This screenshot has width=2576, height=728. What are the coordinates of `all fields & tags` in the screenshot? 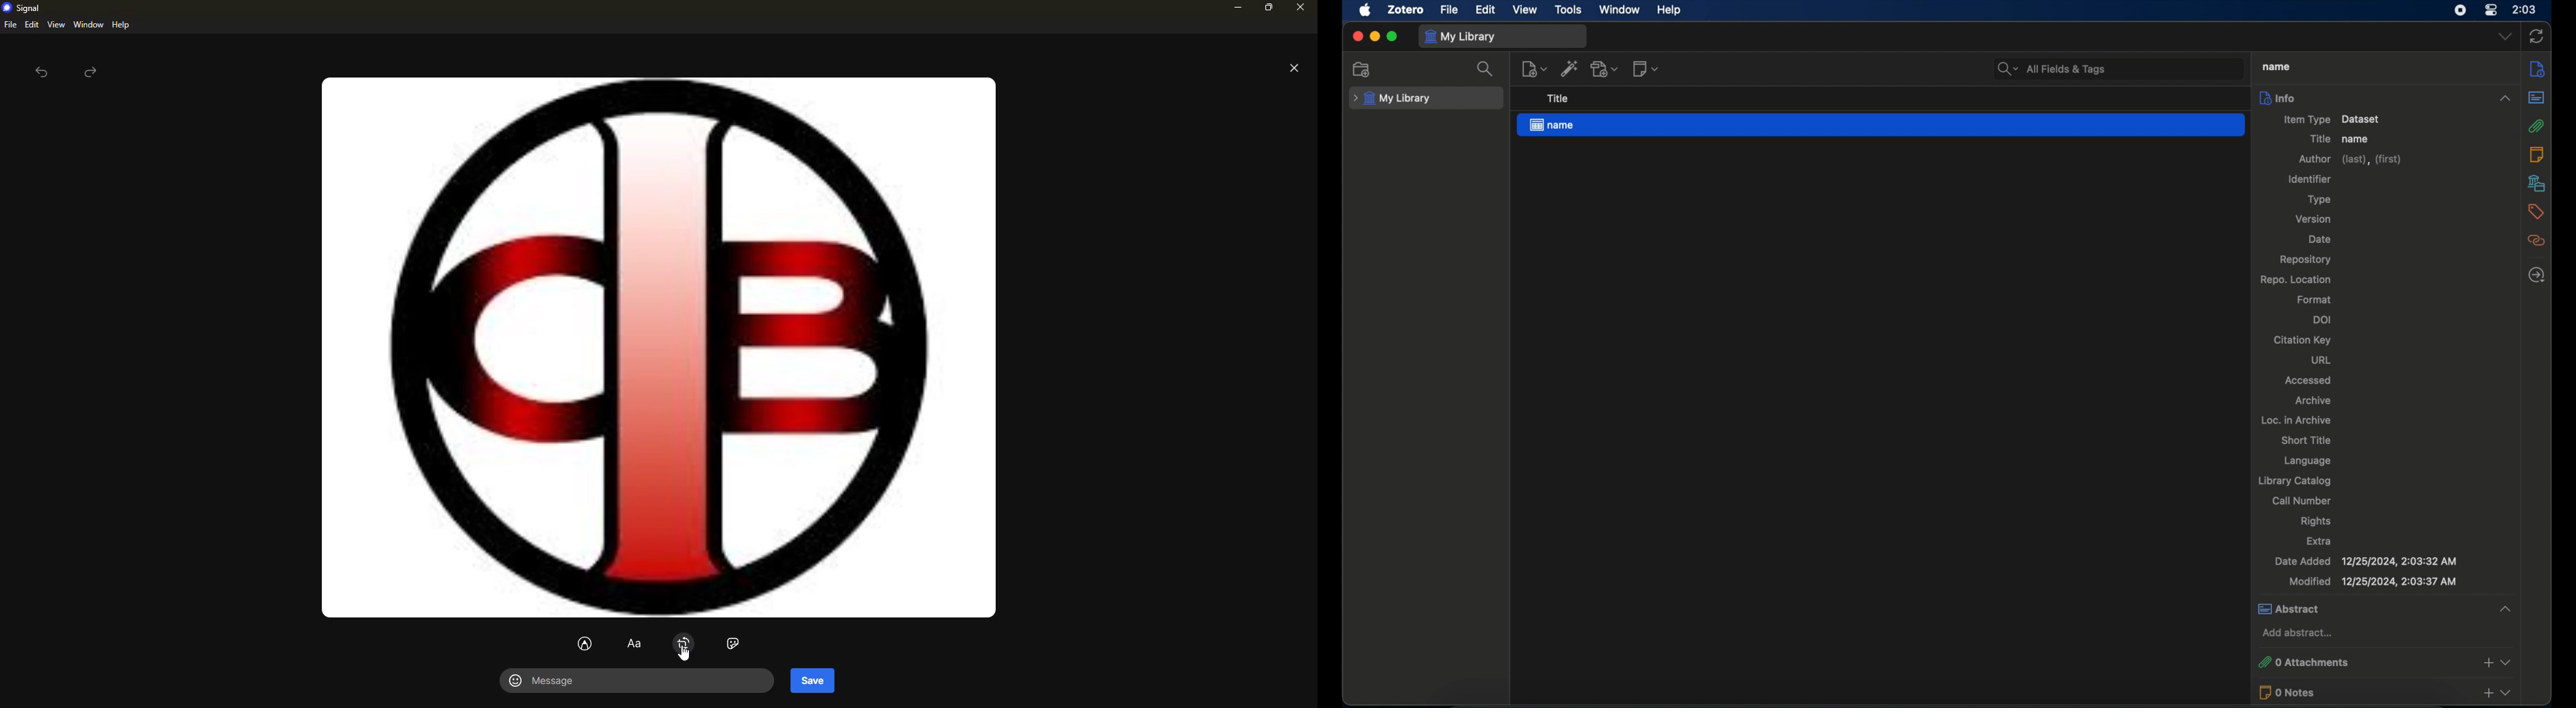 It's located at (2051, 69).